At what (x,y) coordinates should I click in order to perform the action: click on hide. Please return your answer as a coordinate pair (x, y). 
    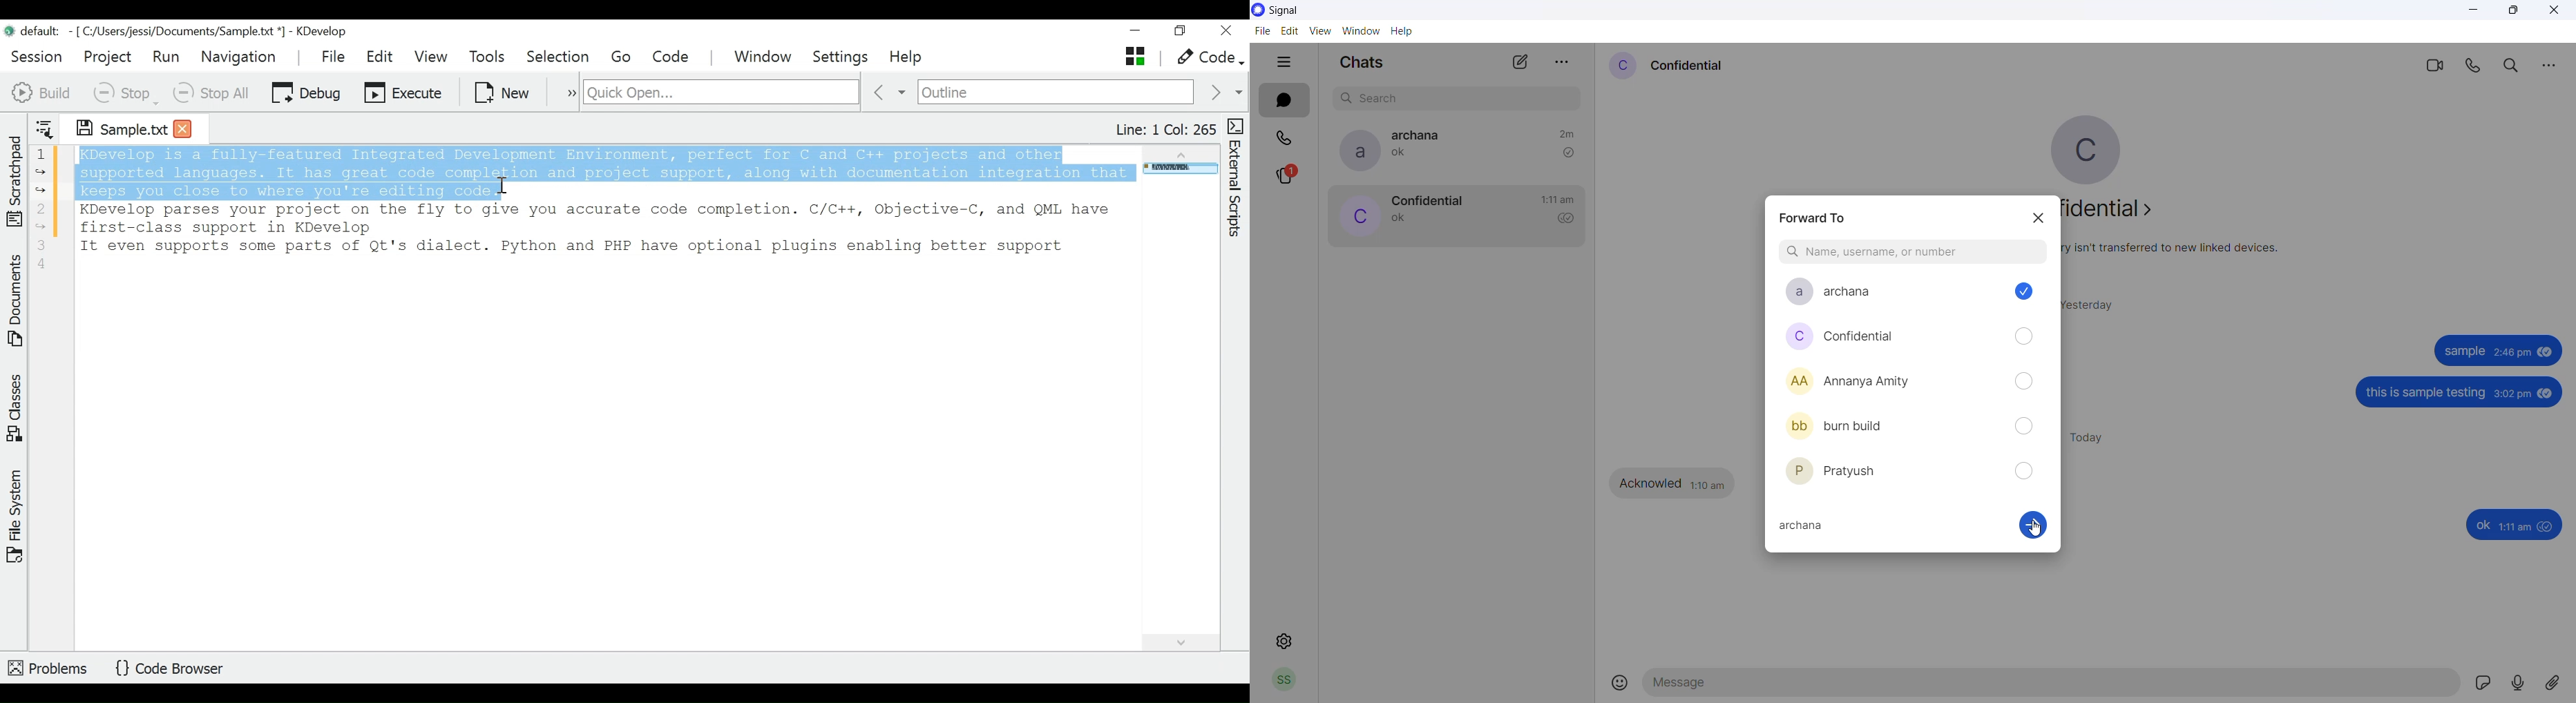
    Looking at the image, I should click on (1284, 64).